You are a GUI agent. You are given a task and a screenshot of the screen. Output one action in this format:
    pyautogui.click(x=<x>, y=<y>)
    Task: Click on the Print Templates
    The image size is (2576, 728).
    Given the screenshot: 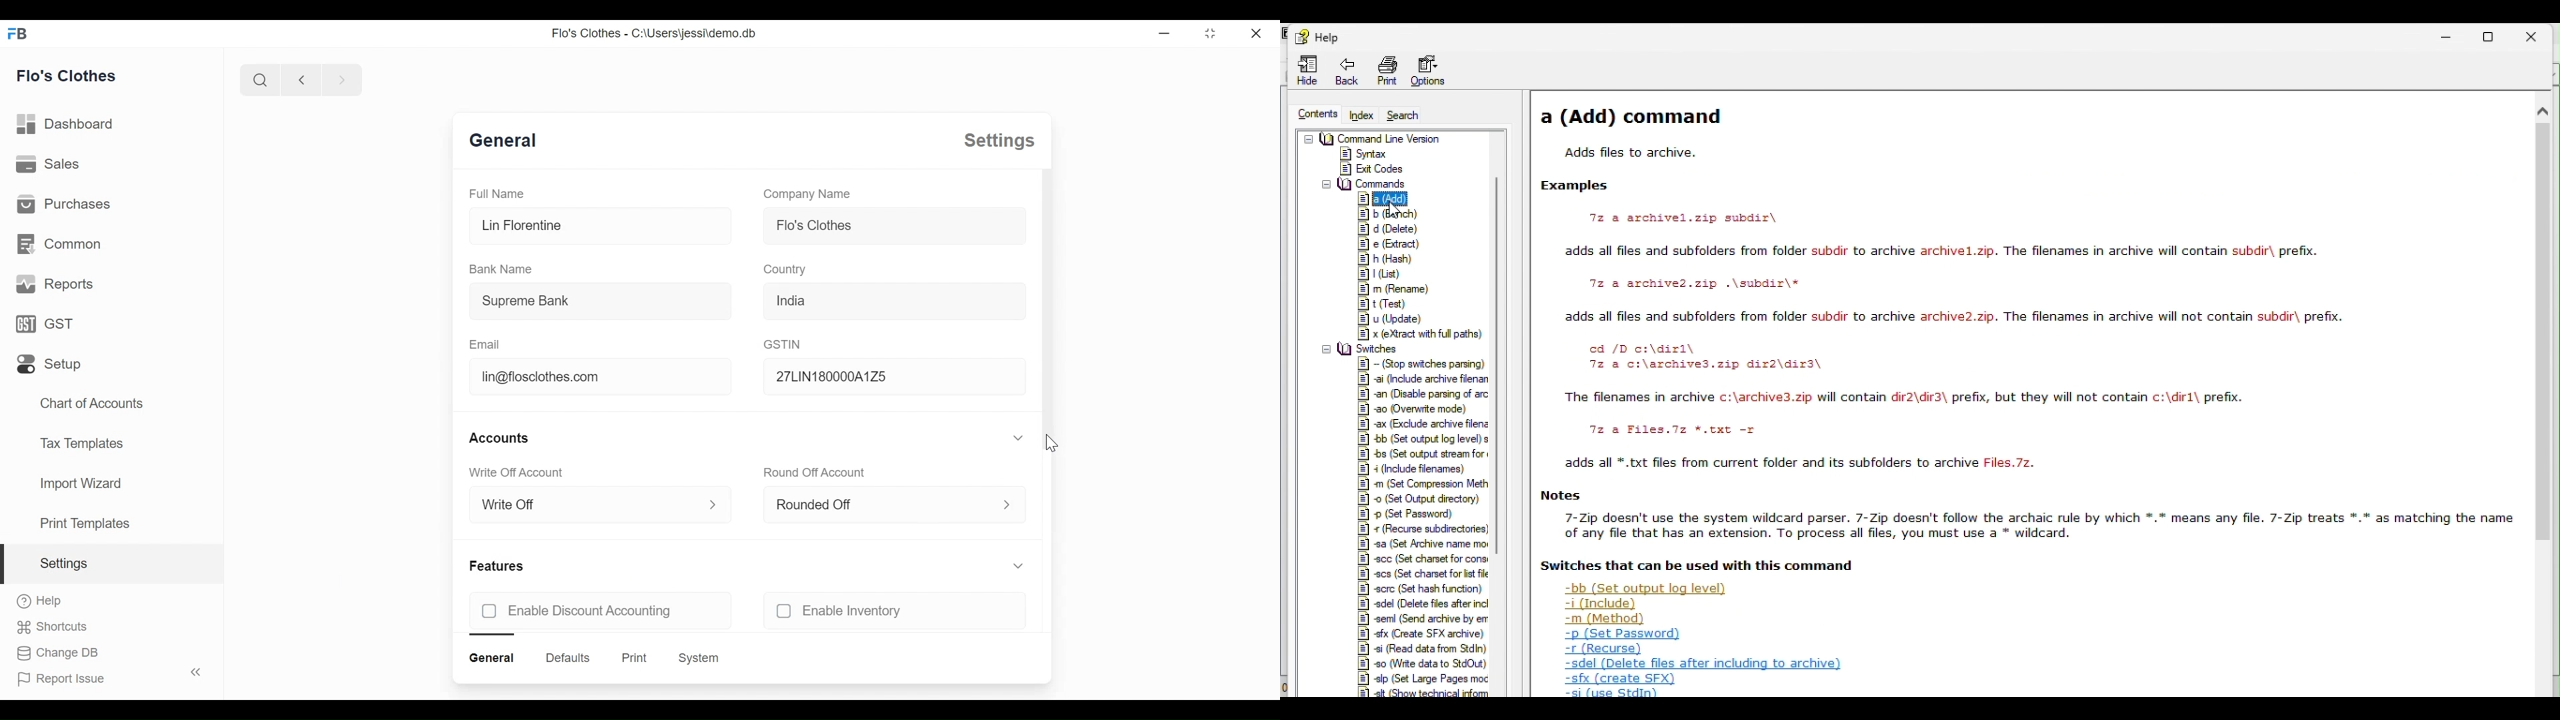 What is the action you would take?
    pyautogui.click(x=85, y=523)
    